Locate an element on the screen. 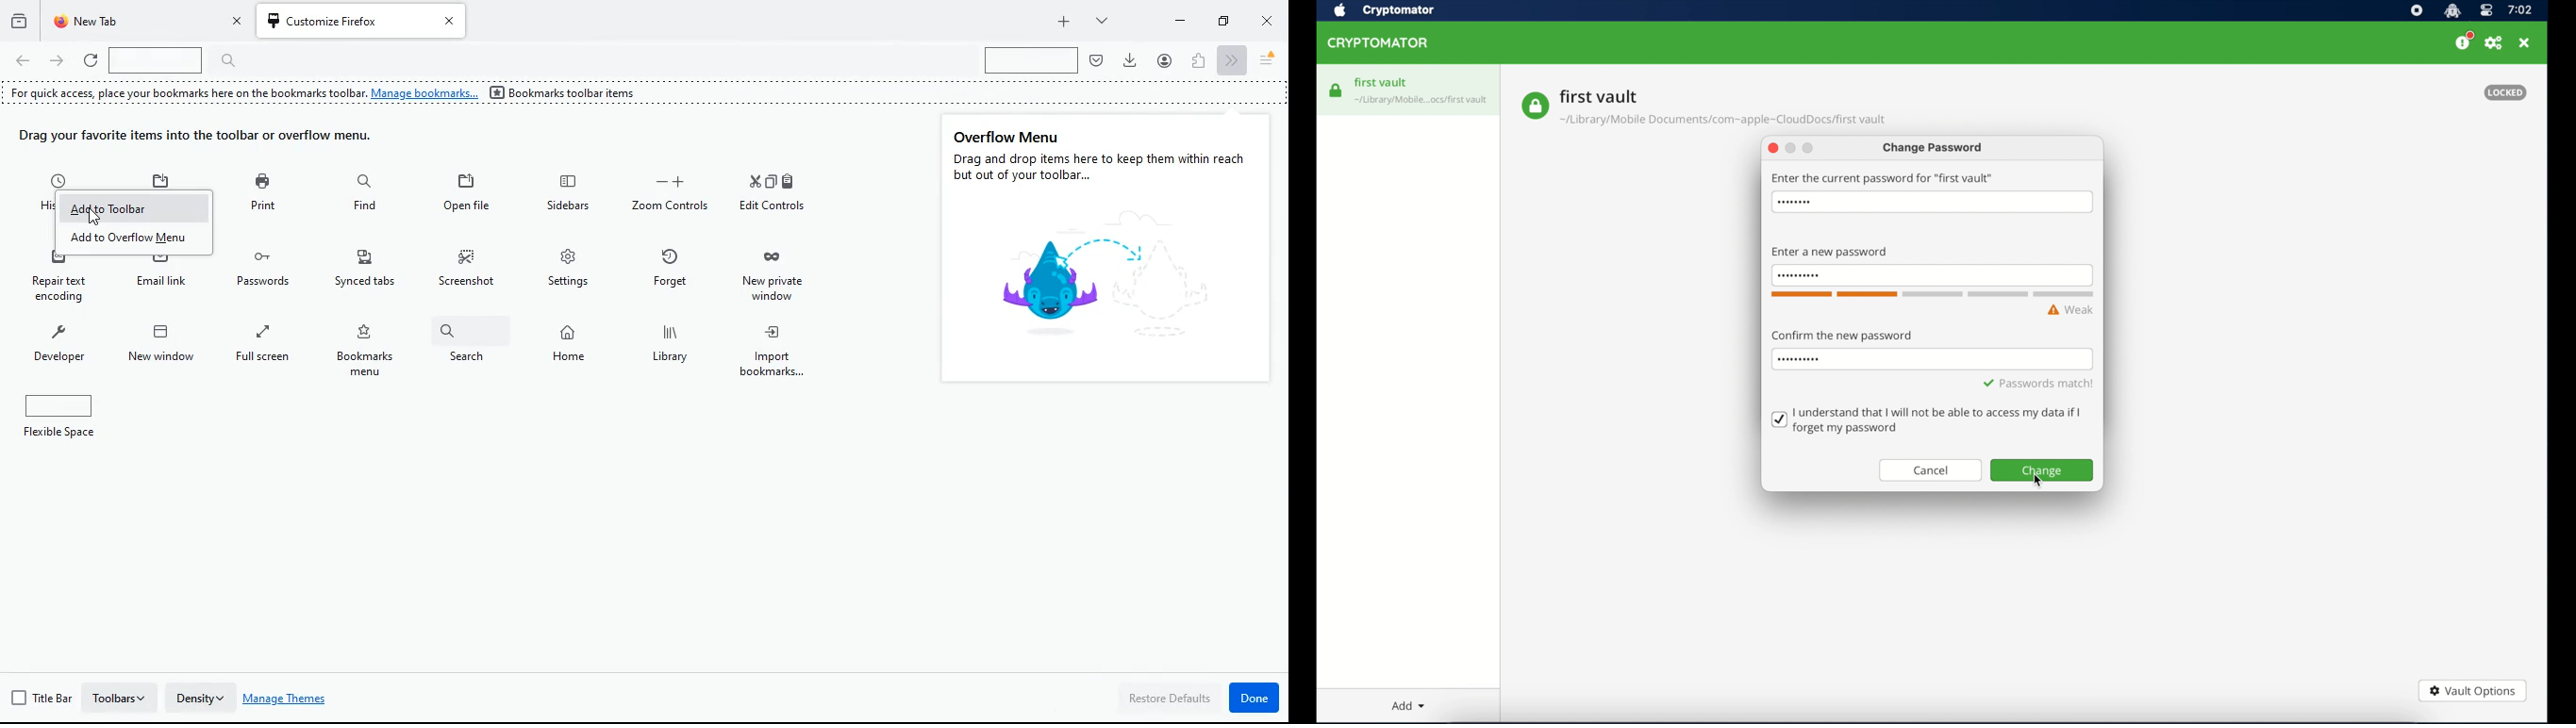 The image size is (2576, 728). home is located at coordinates (570, 347).